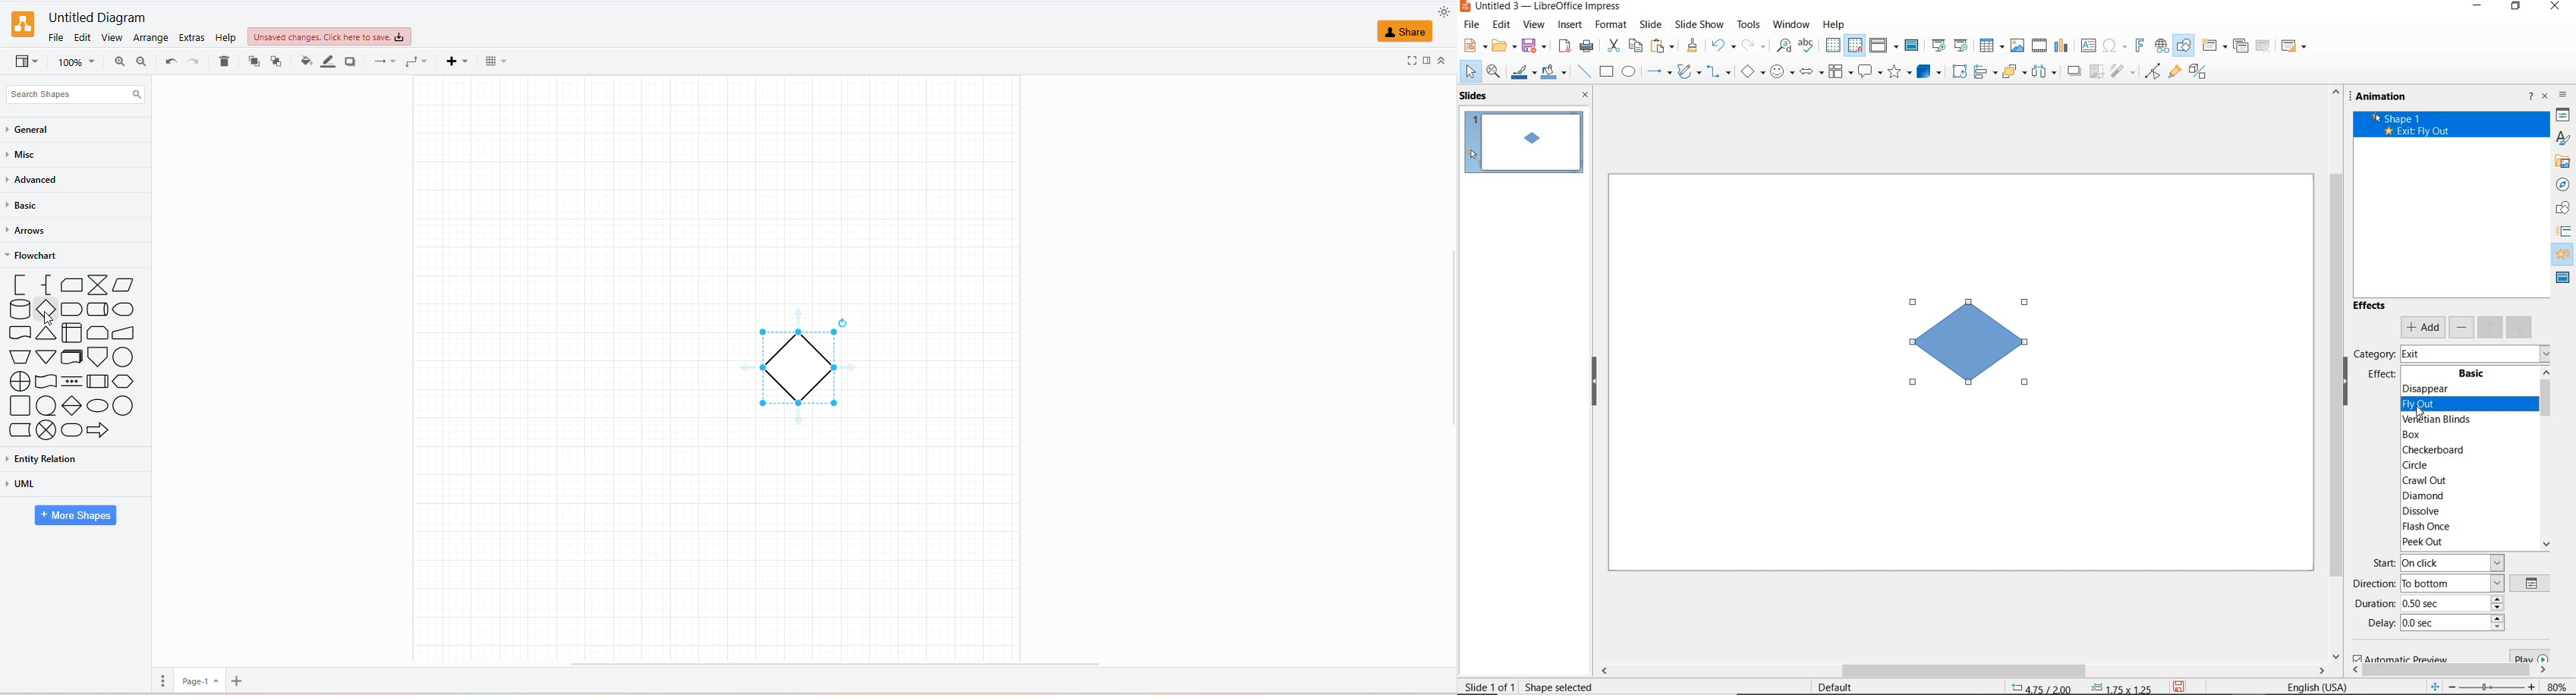 The width and height of the screenshot is (2576, 700). What do you see at coordinates (2563, 232) in the screenshot?
I see `icon` at bounding box center [2563, 232].